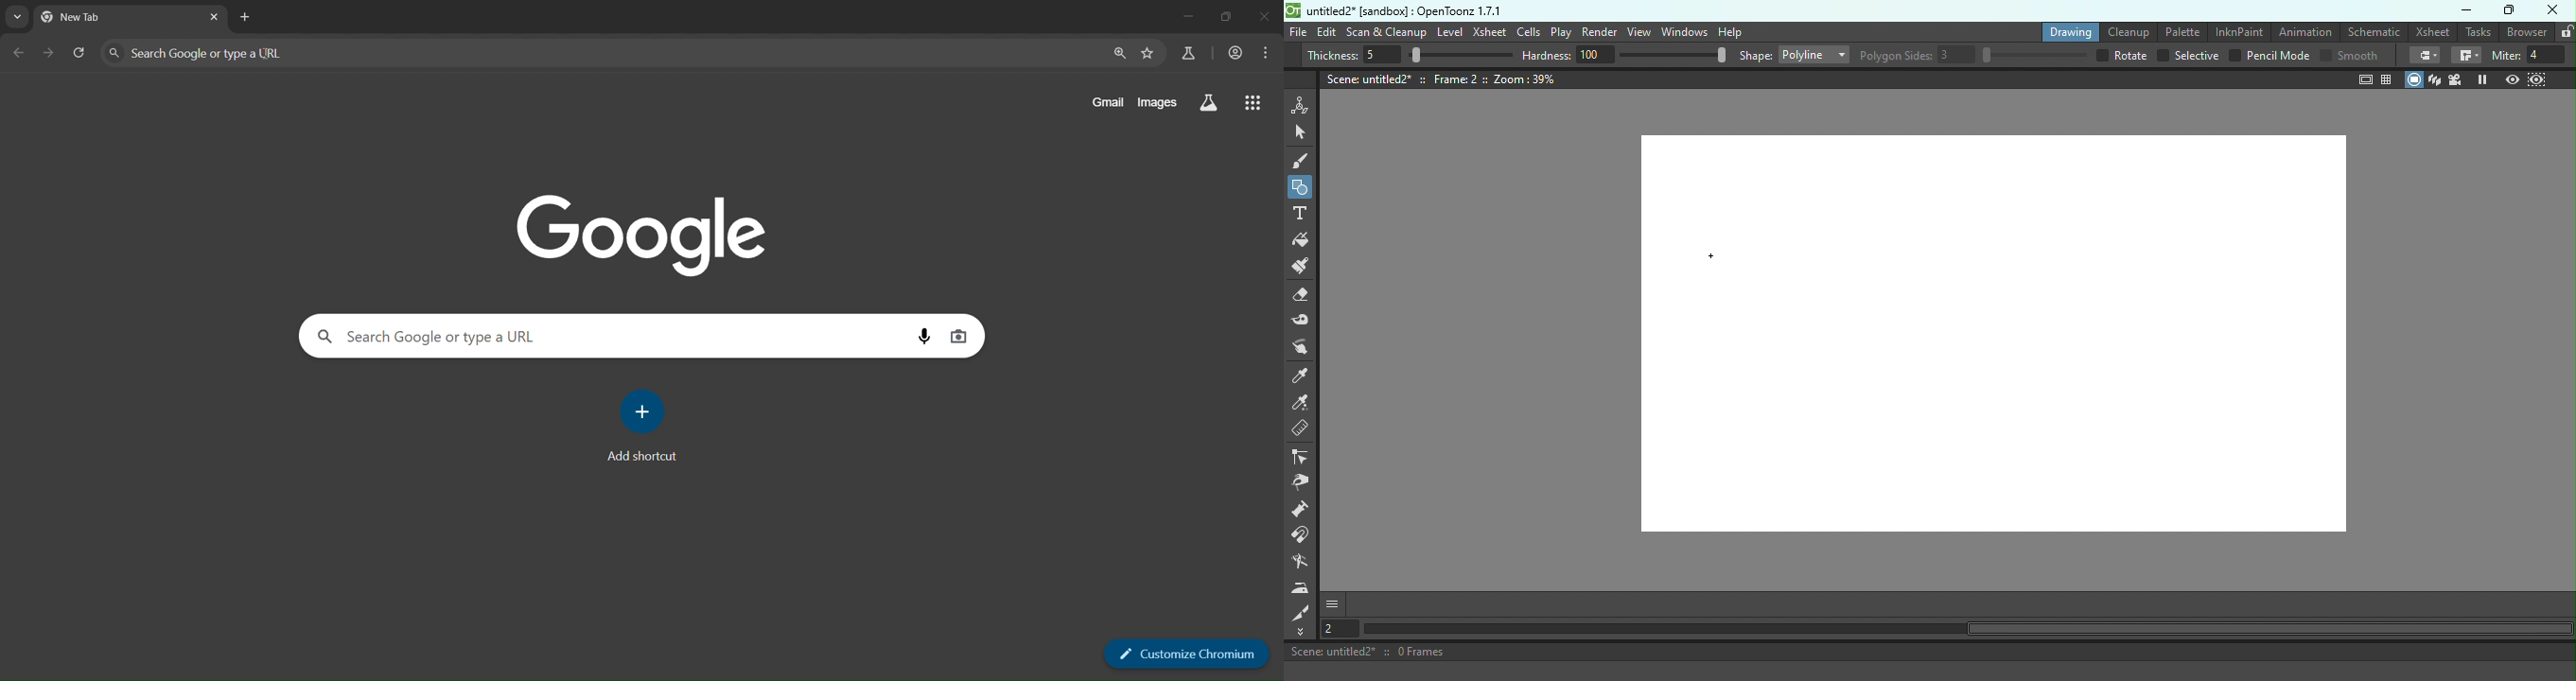 This screenshot has width=2576, height=700. Describe the element at coordinates (1327, 33) in the screenshot. I see `Edit` at that location.